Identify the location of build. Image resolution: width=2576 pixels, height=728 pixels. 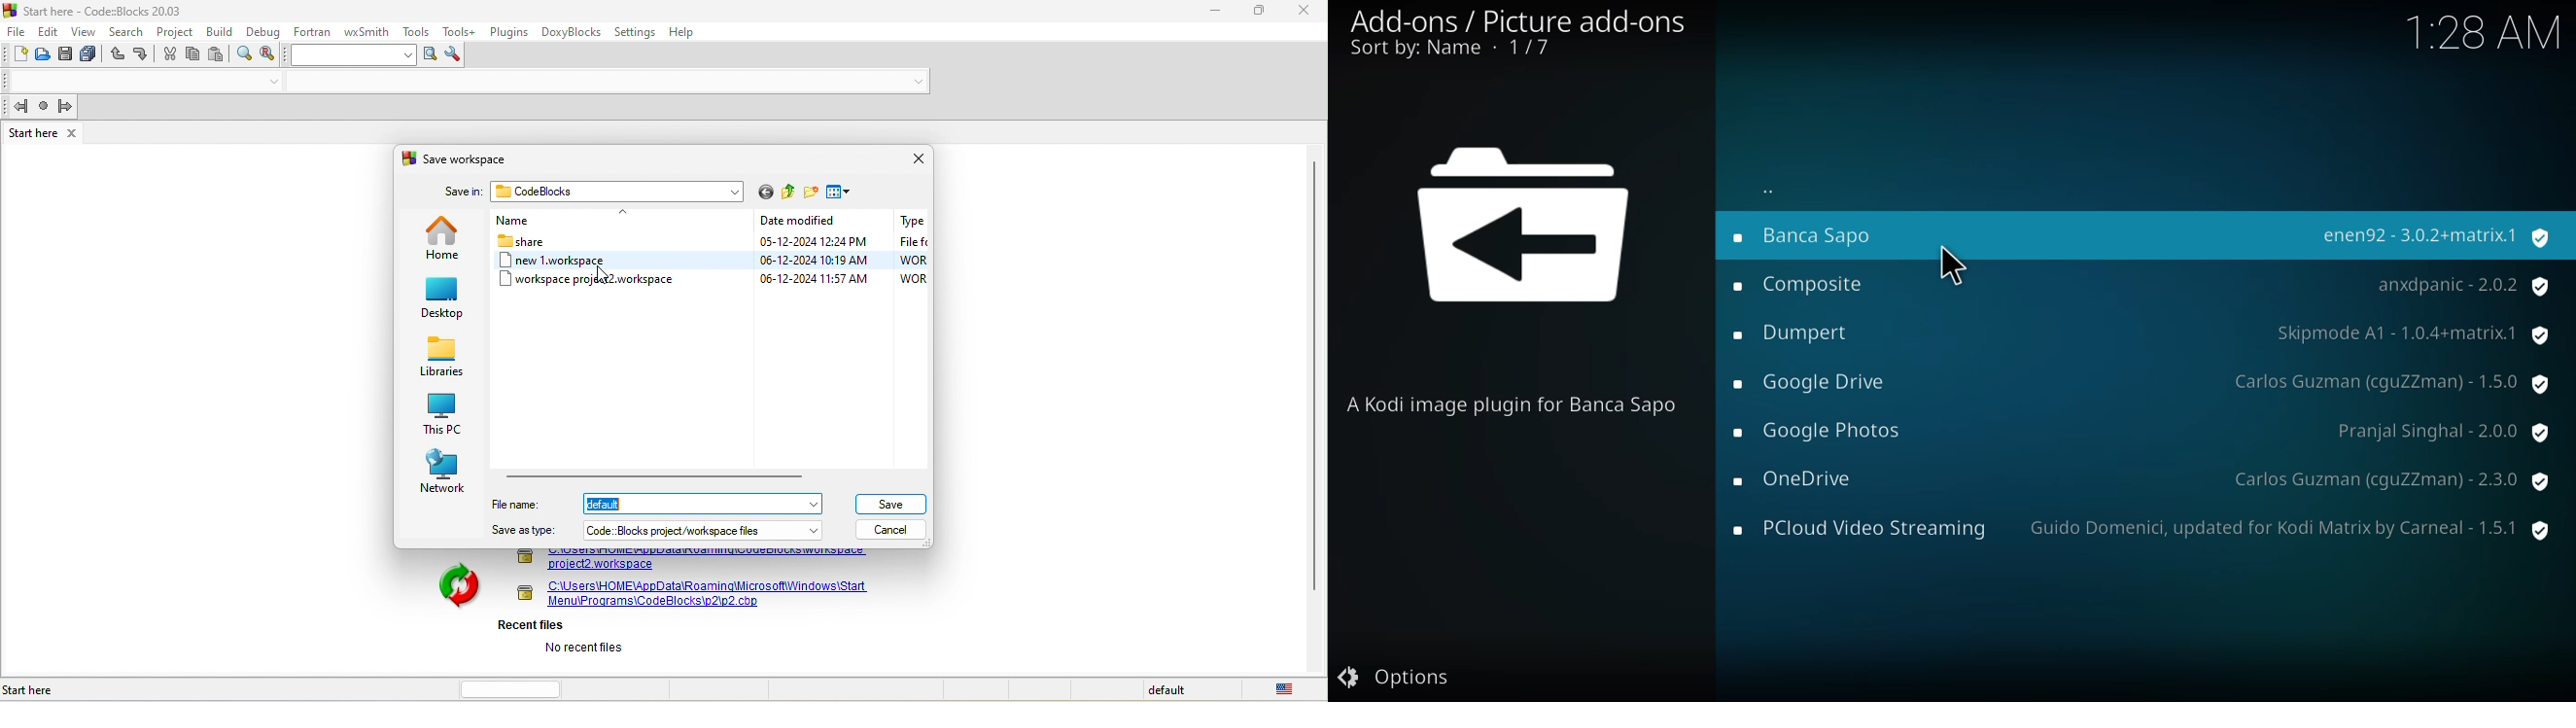
(220, 31).